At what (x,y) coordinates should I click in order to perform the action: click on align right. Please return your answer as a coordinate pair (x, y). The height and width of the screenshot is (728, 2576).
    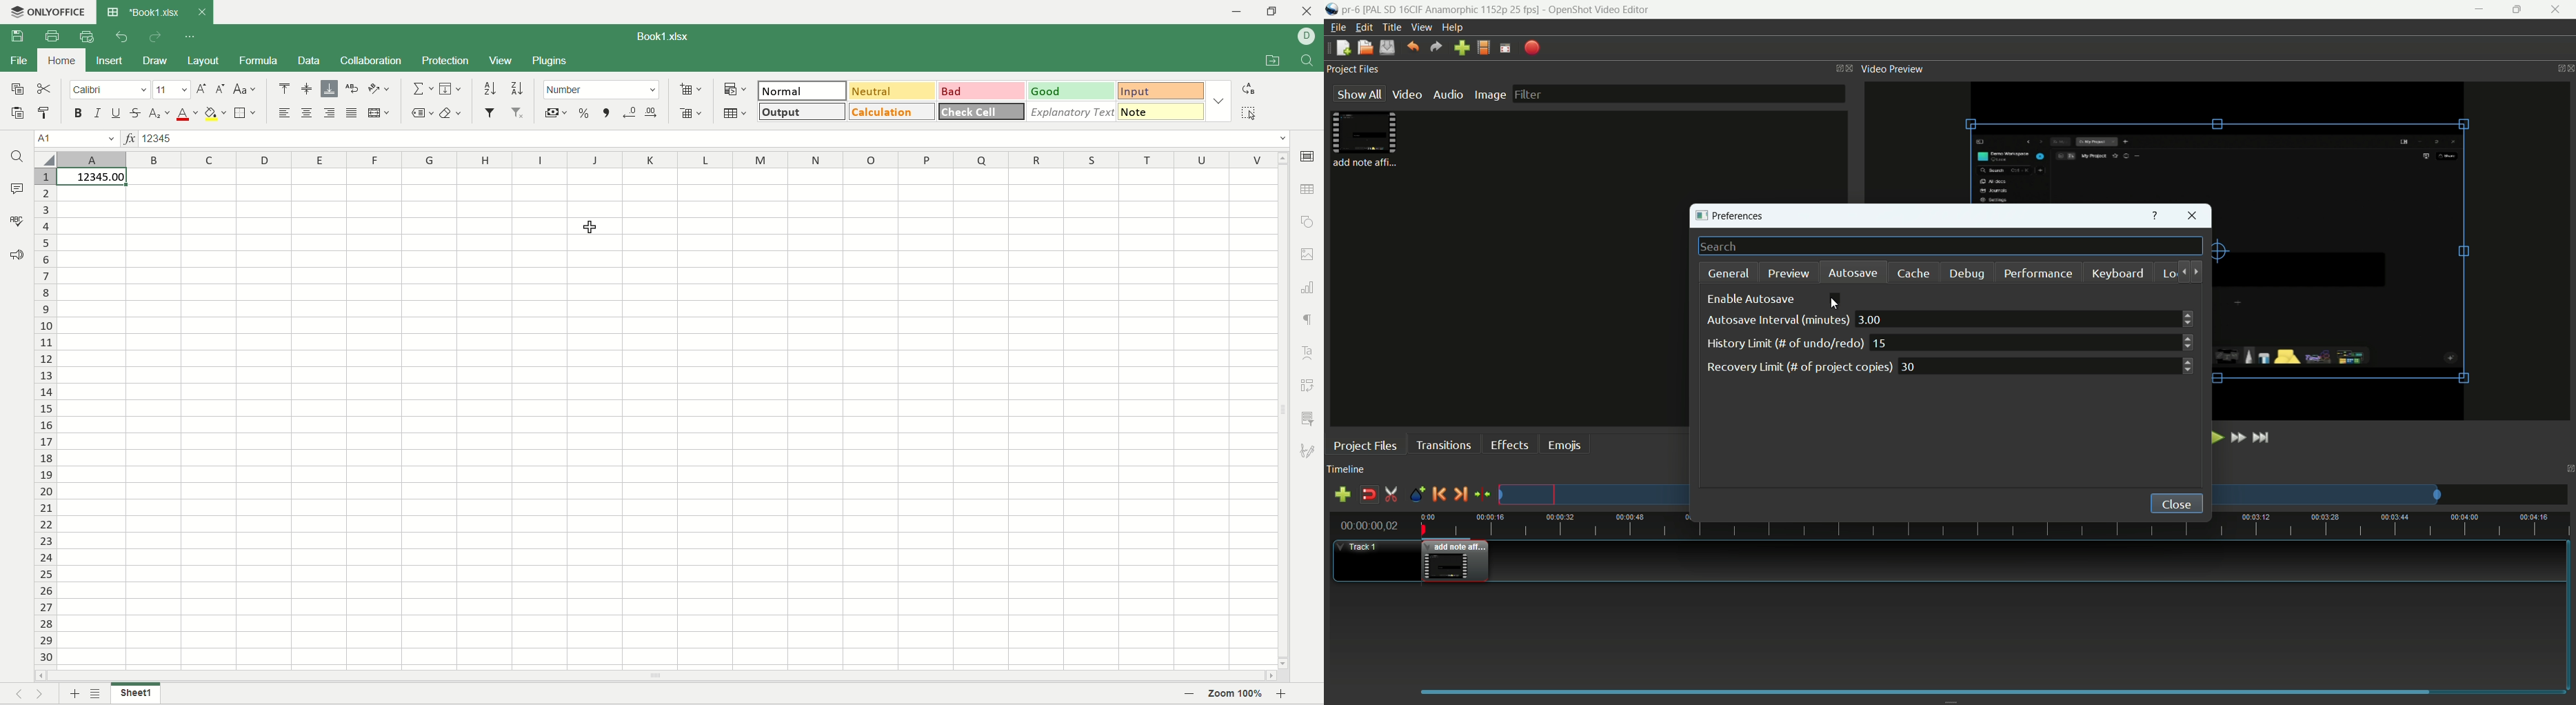
    Looking at the image, I should click on (331, 114).